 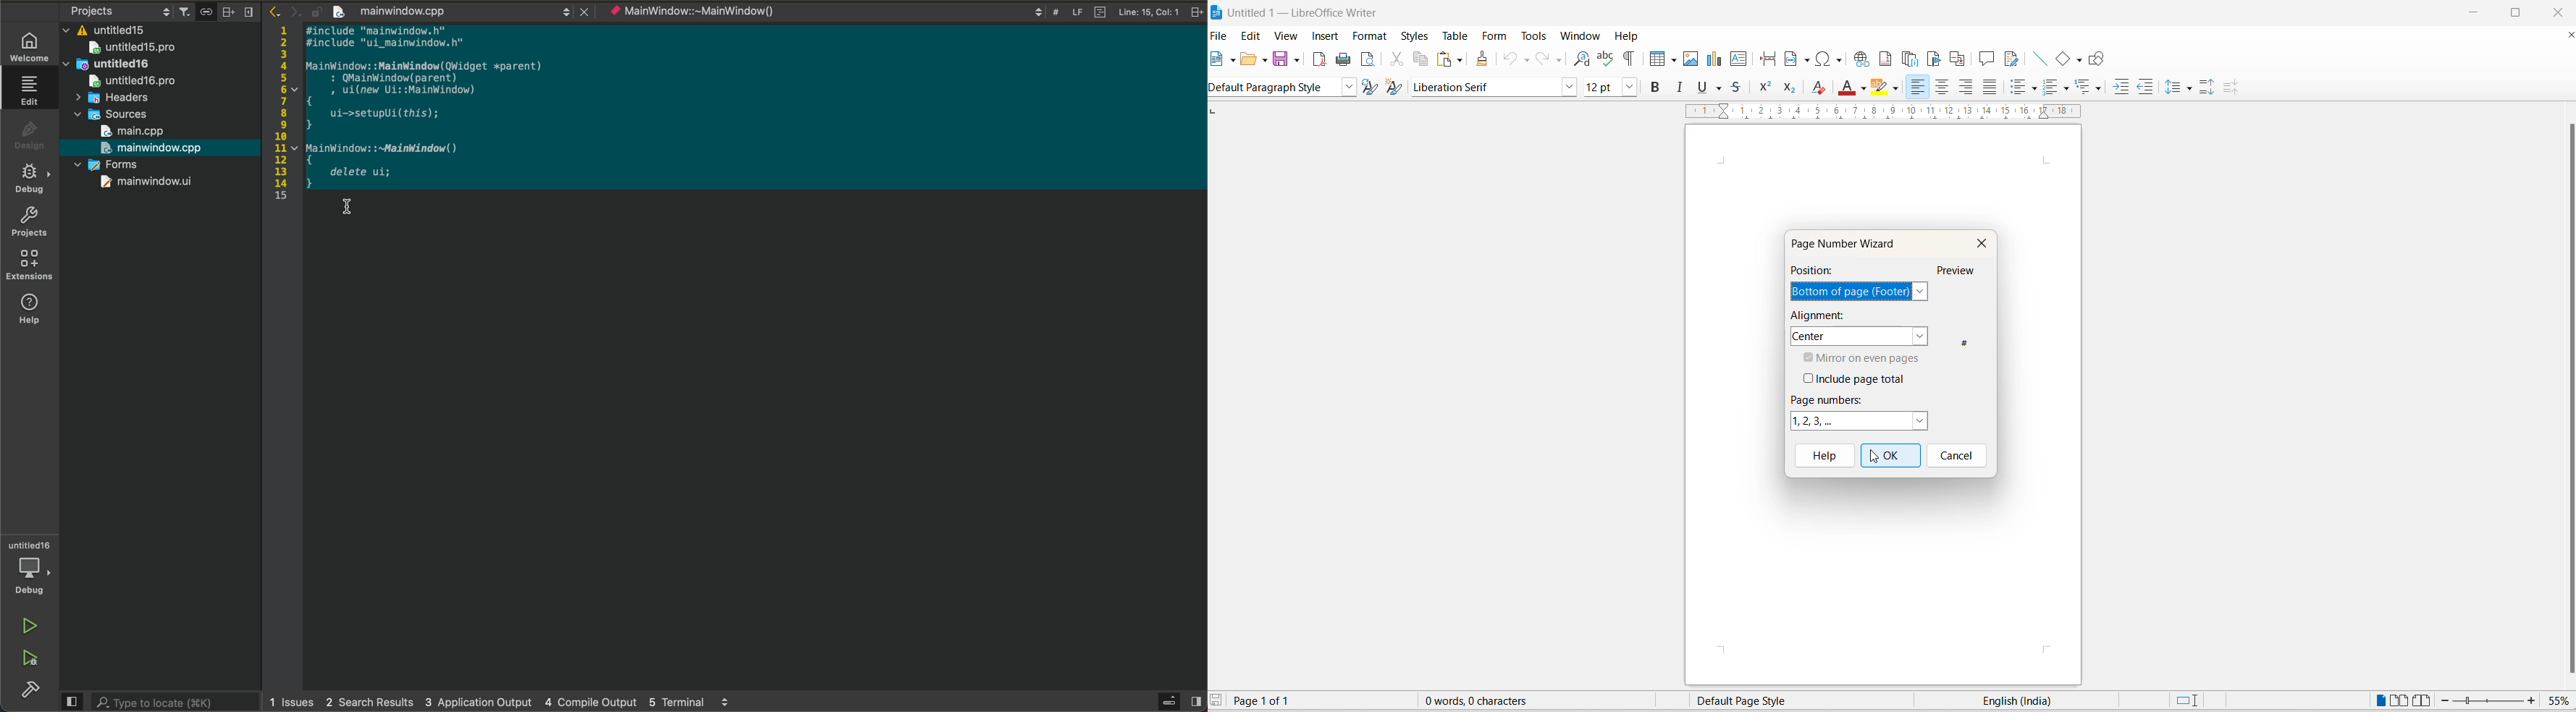 What do you see at coordinates (2567, 37) in the screenshot?
I see `close document` at bounding box center [2567, 37].